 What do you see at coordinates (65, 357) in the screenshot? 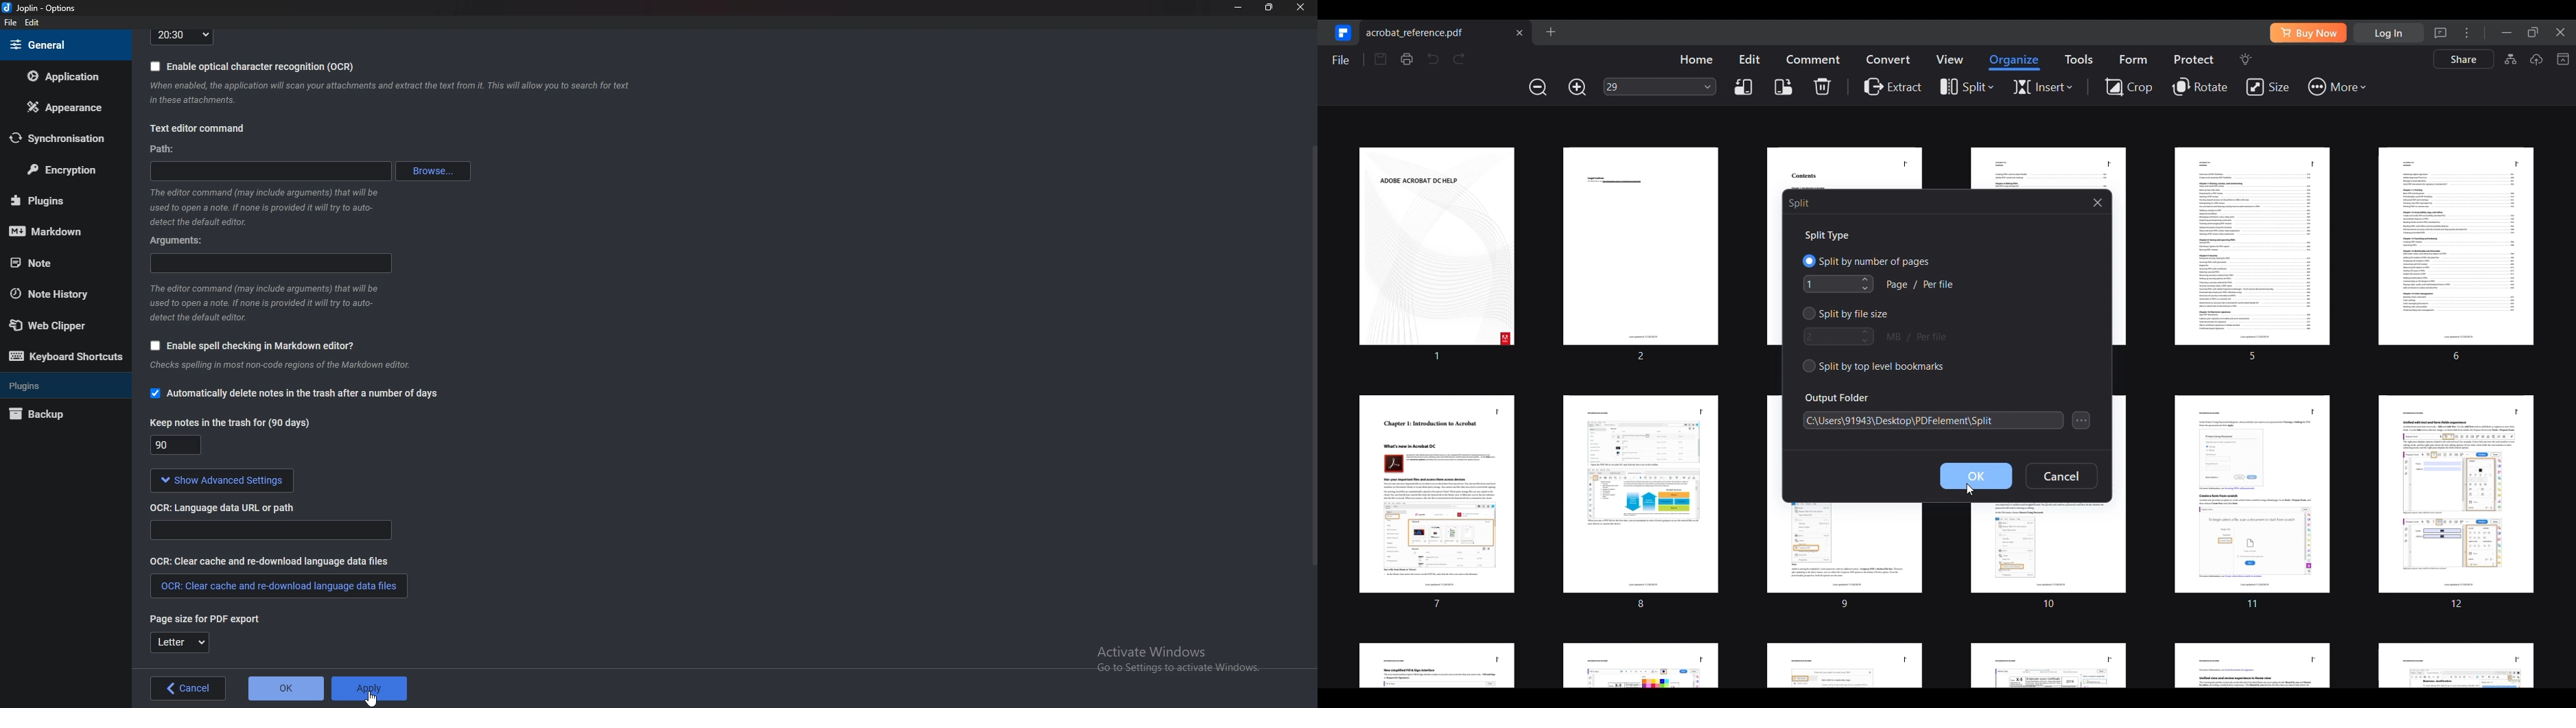
I see `Keyboard shortcuts` at bounding box center [65, 357].